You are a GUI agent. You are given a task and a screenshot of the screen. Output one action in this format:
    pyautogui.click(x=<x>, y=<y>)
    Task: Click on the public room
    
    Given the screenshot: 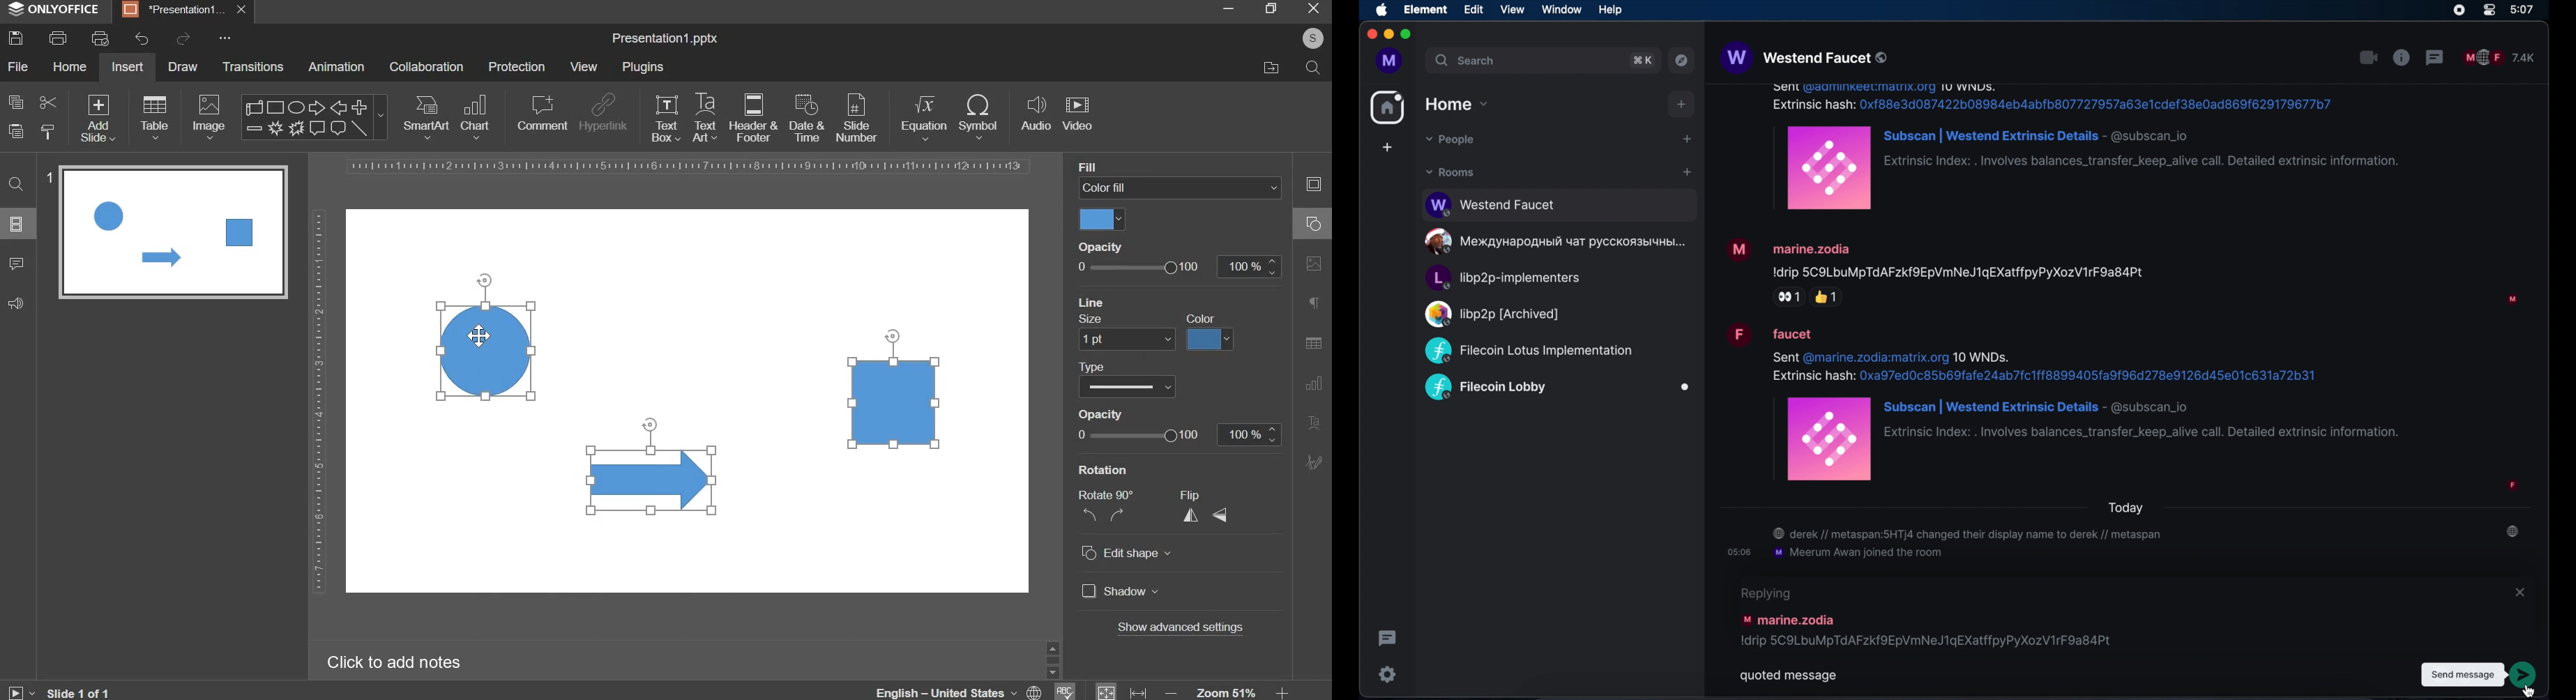 What is the action you would take?
    pyautogui.click(x=1503, y=279)
    